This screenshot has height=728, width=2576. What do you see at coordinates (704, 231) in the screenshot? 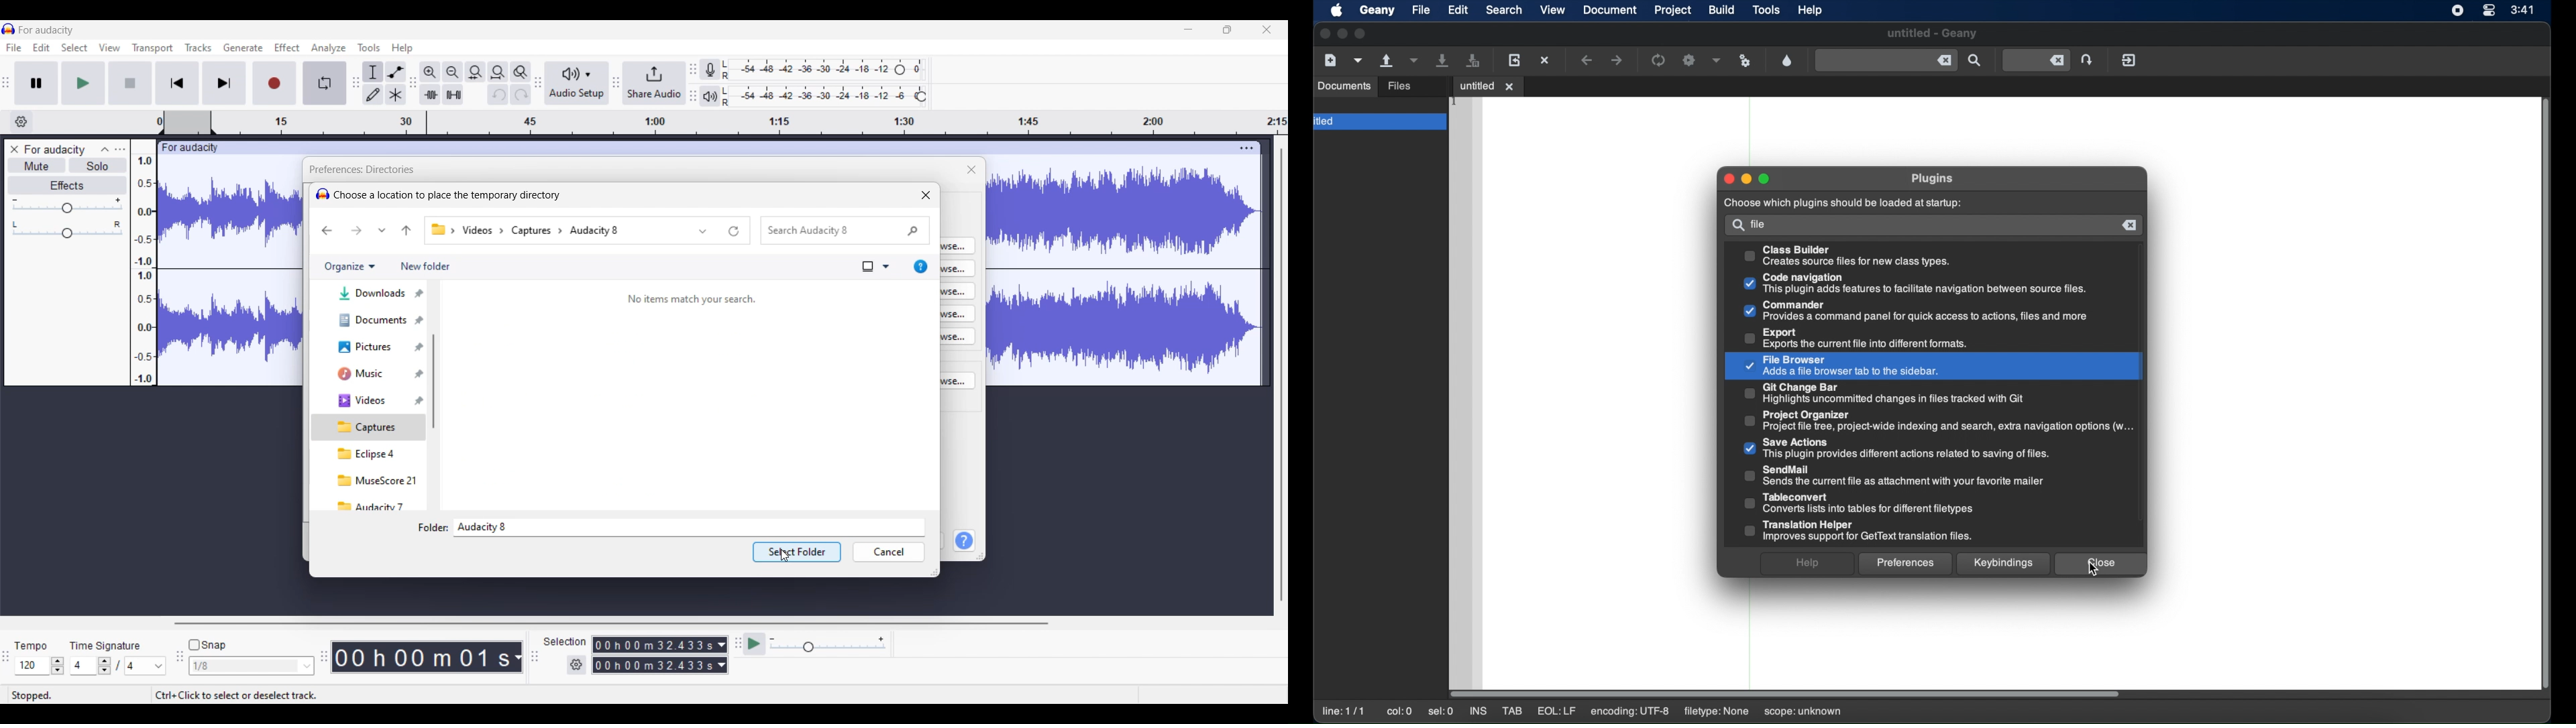
I see `Previous locations ` at bounding box center [704, 231].